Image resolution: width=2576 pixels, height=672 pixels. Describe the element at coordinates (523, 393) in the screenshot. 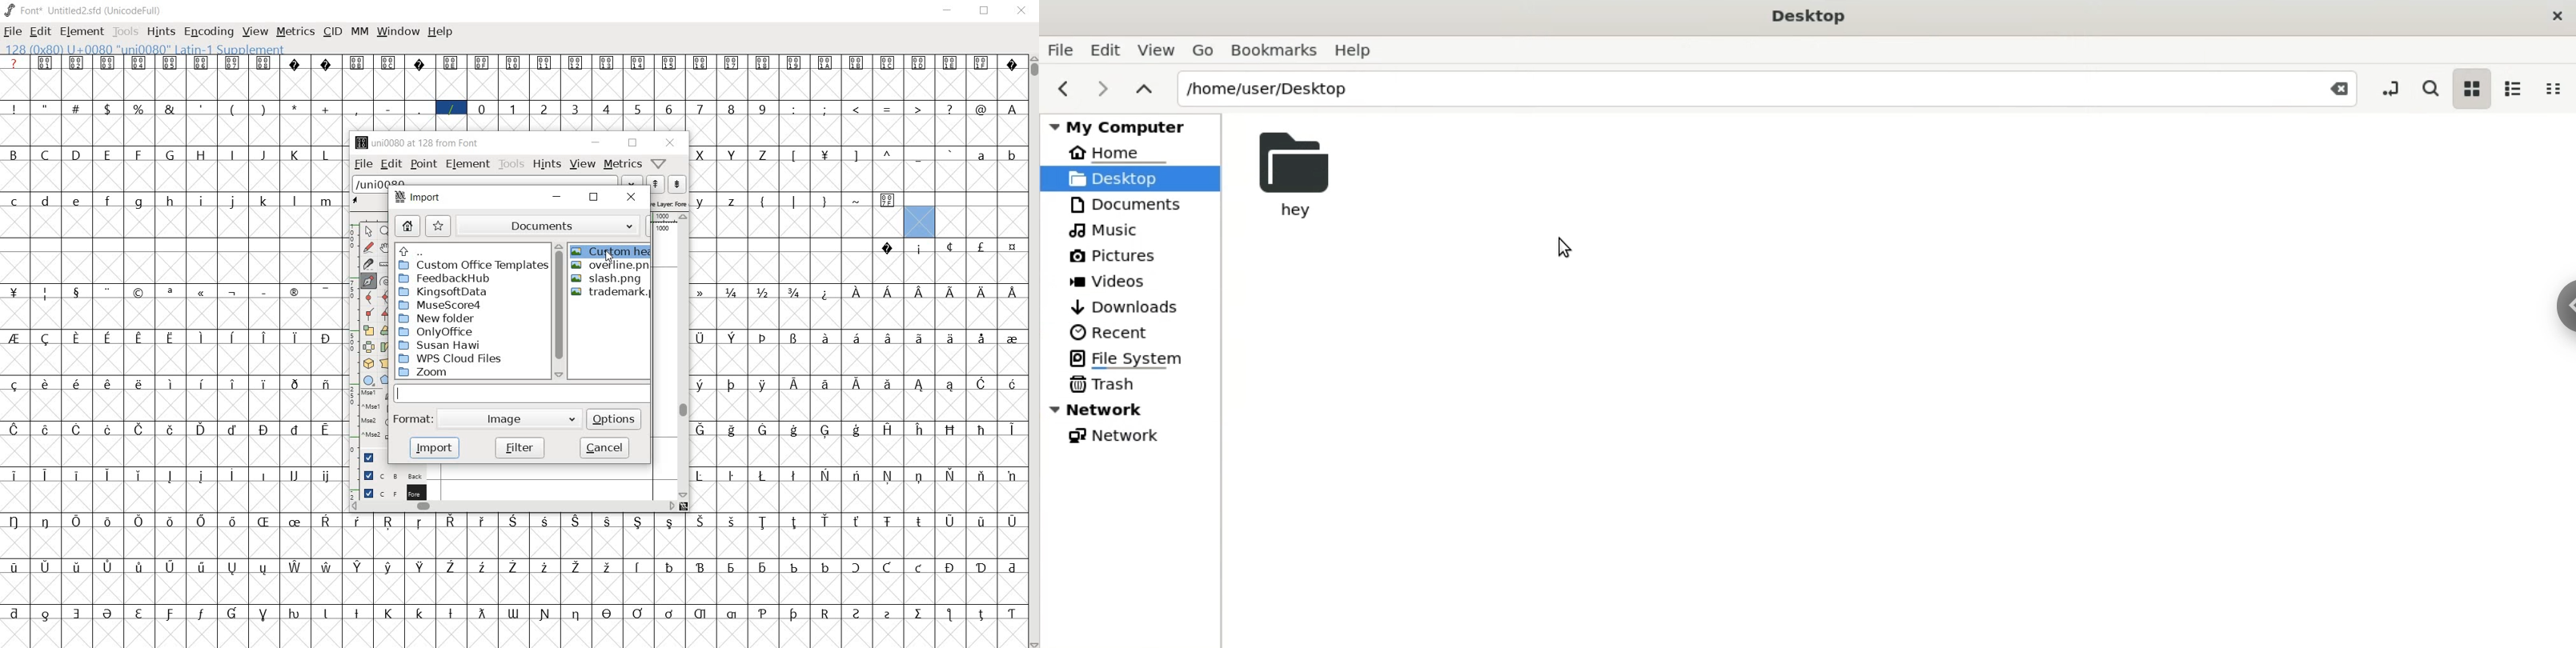

I see `input field` at that location.